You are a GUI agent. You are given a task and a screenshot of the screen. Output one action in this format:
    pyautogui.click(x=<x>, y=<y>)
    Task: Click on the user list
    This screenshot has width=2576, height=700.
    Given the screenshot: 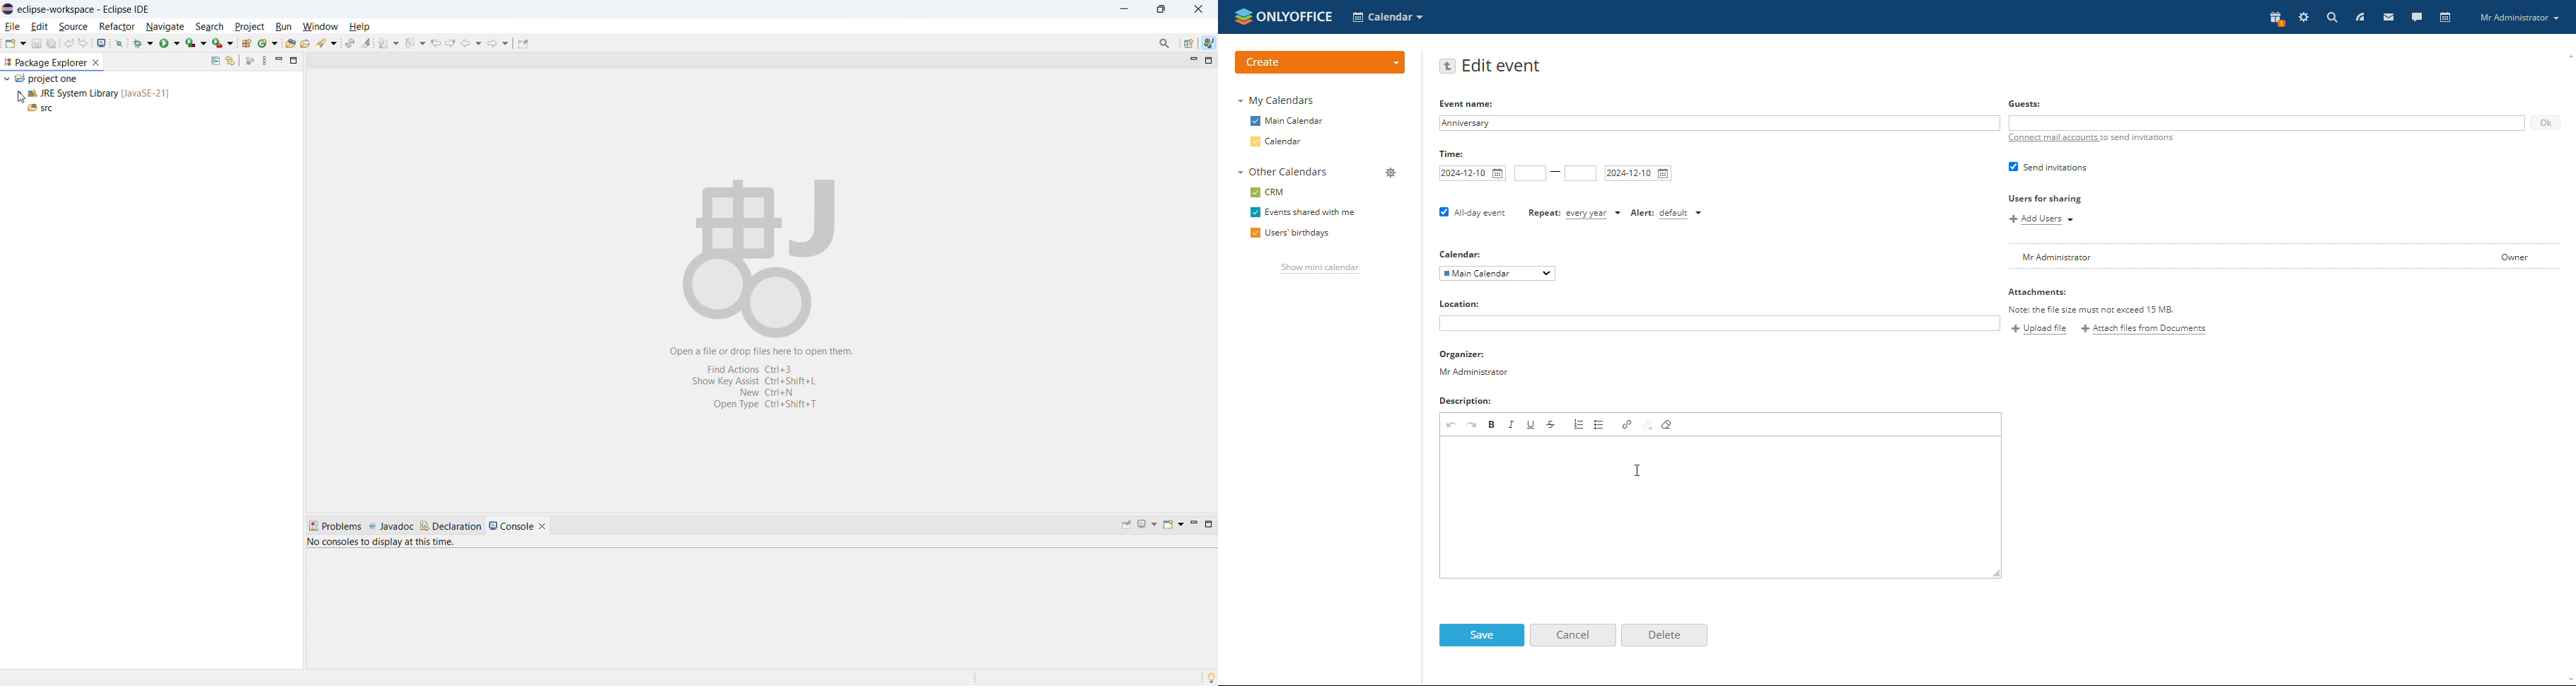 What is the action you would take?
    pyautogui.click(x=2285, y=257)
    